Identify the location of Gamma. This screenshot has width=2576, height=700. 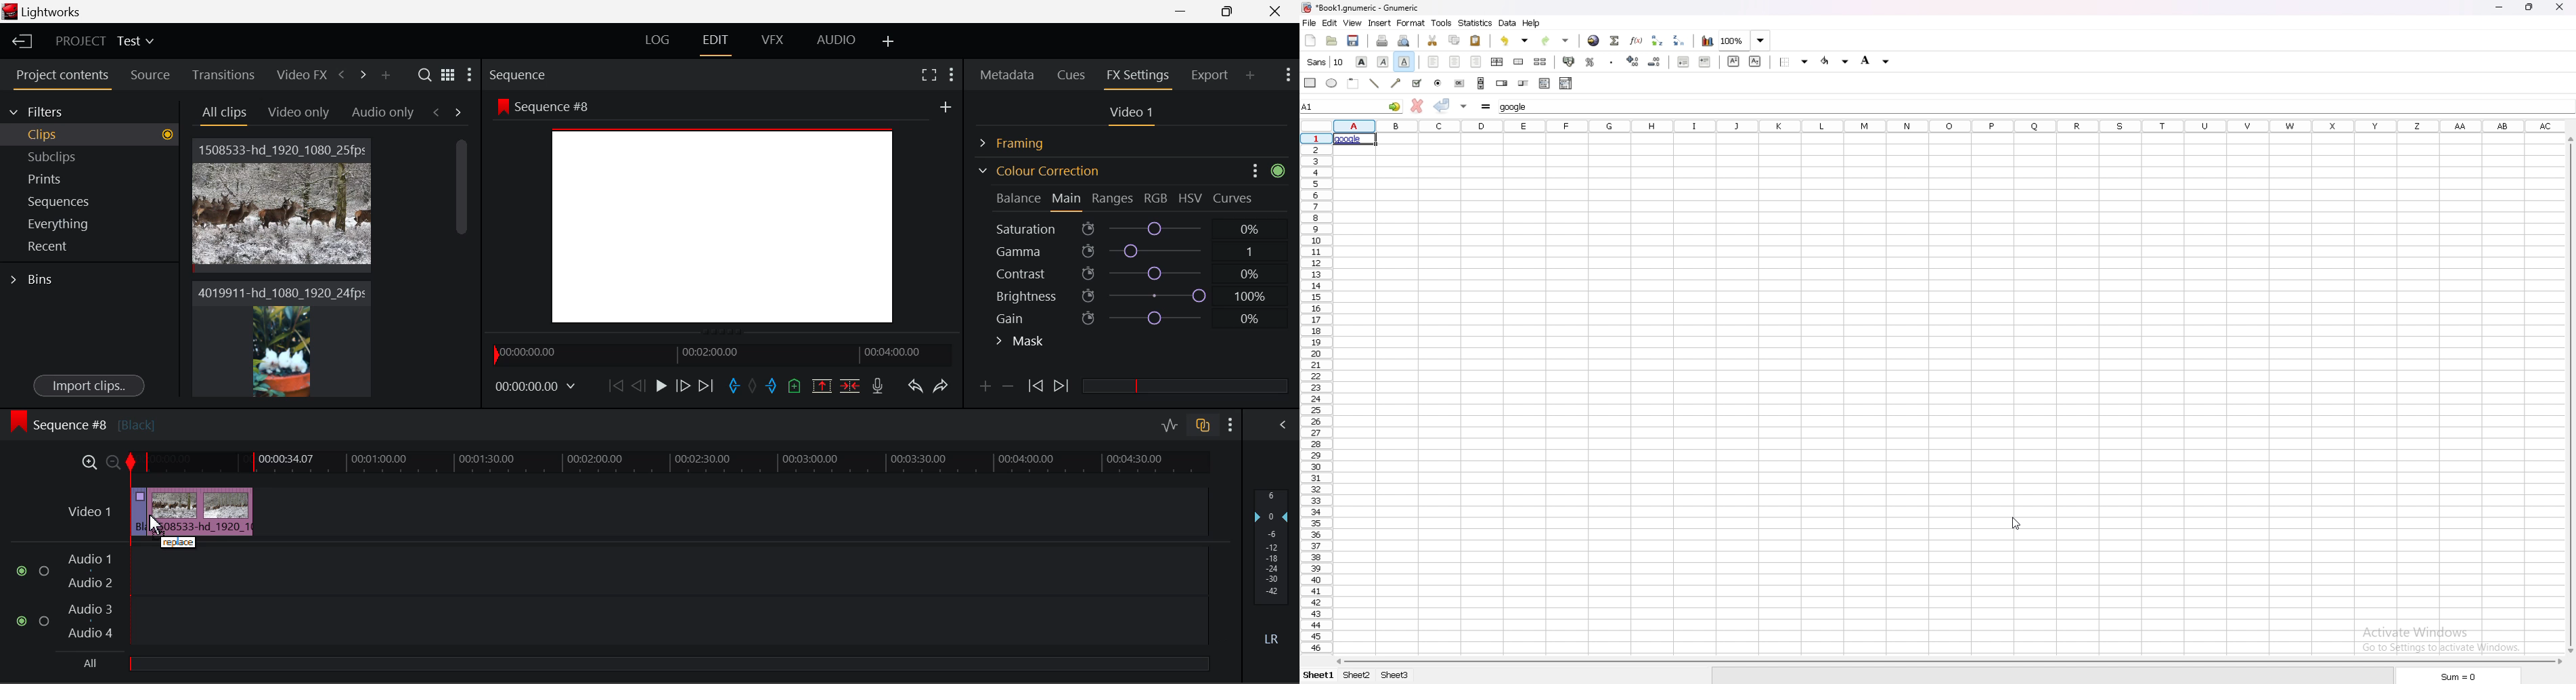
(1134, 251).